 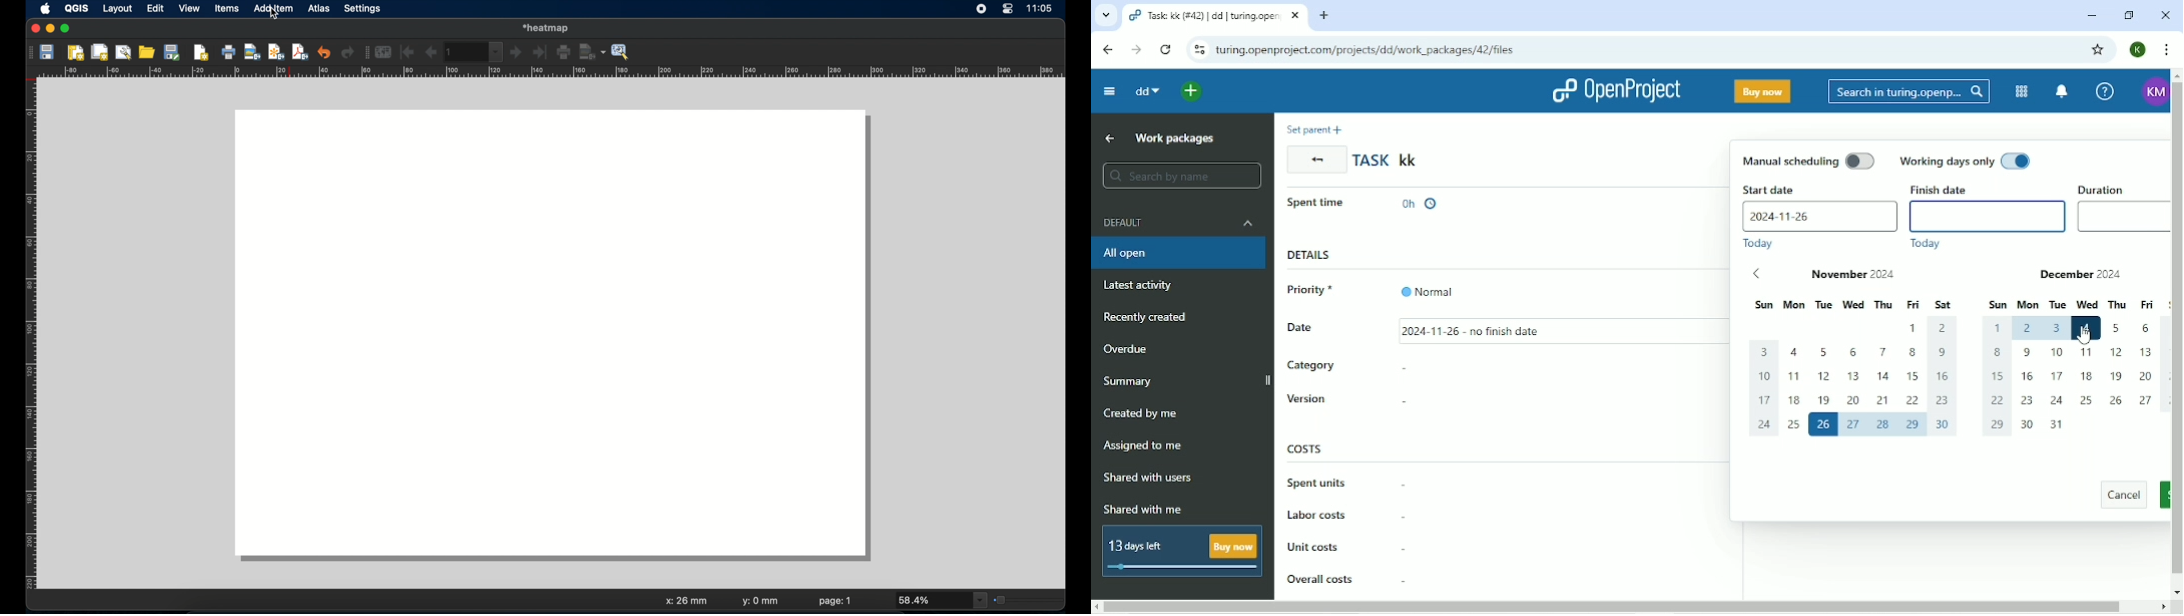 I want to click on Reload this page, so click(x=1168, y=50).